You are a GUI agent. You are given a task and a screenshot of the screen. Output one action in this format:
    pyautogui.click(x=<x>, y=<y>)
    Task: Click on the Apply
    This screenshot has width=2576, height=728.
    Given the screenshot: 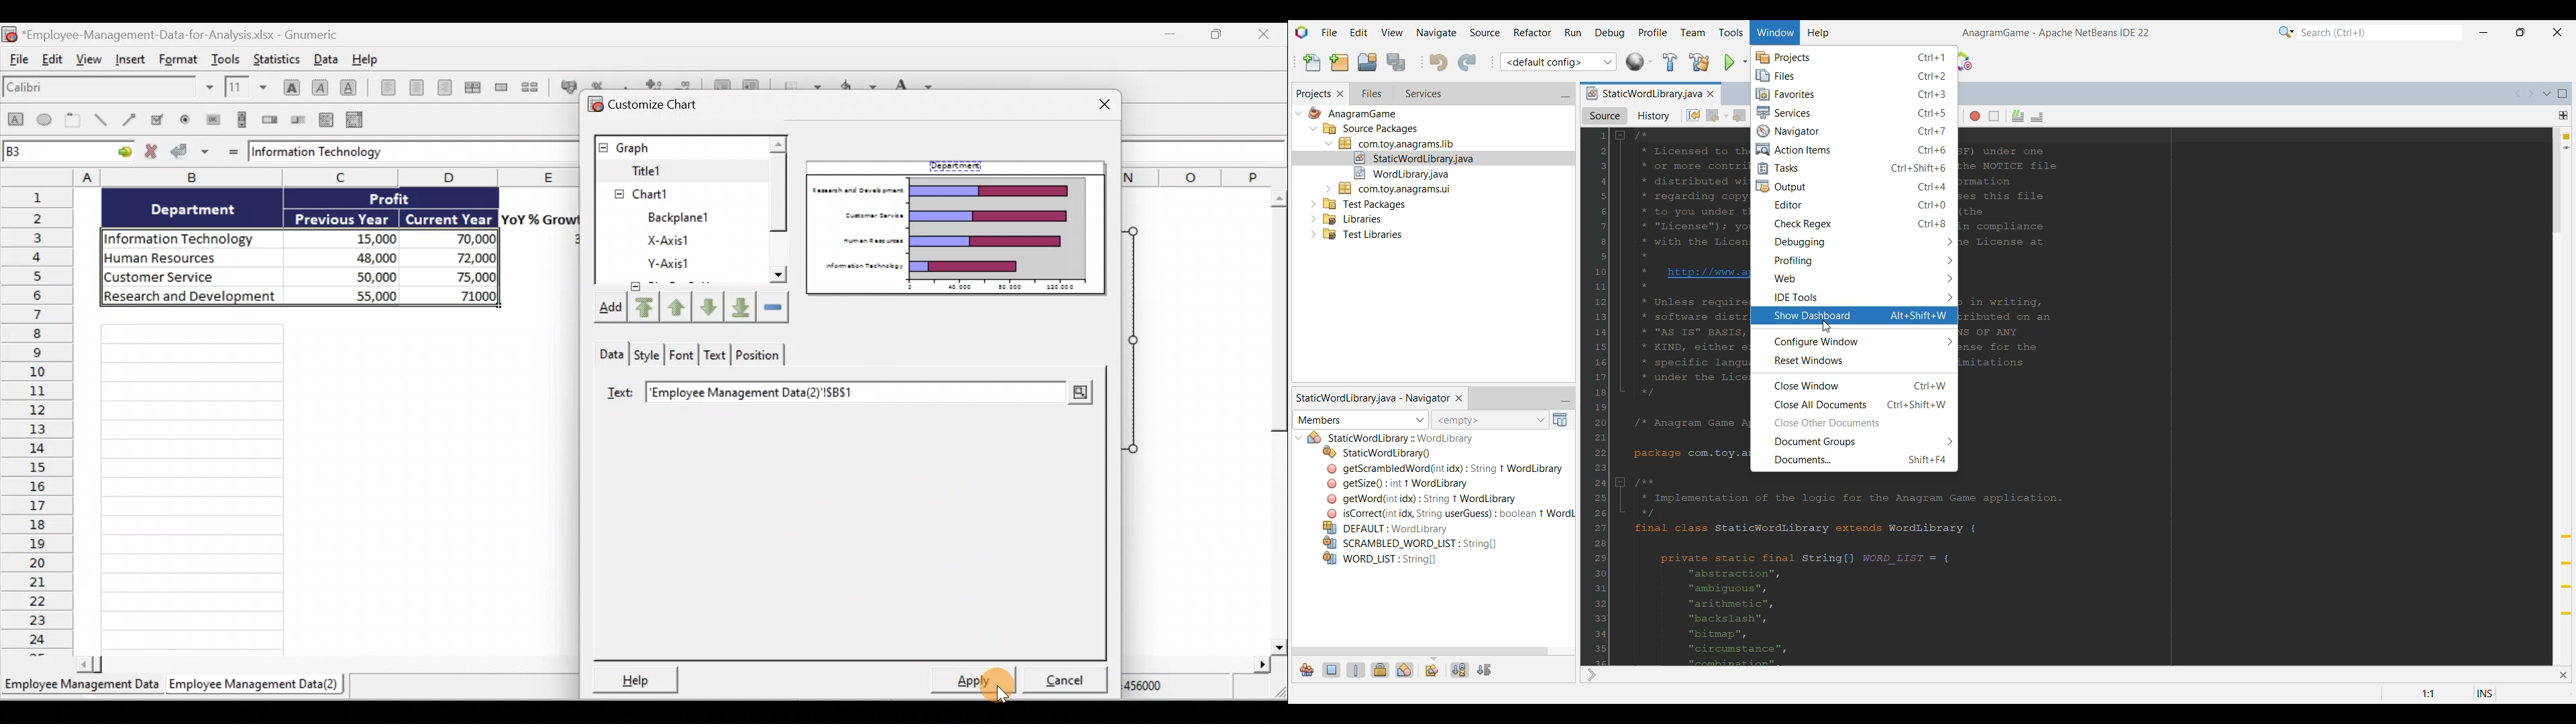 What is the action you would take?
    pyautogui.click(x=972, y=682)
    